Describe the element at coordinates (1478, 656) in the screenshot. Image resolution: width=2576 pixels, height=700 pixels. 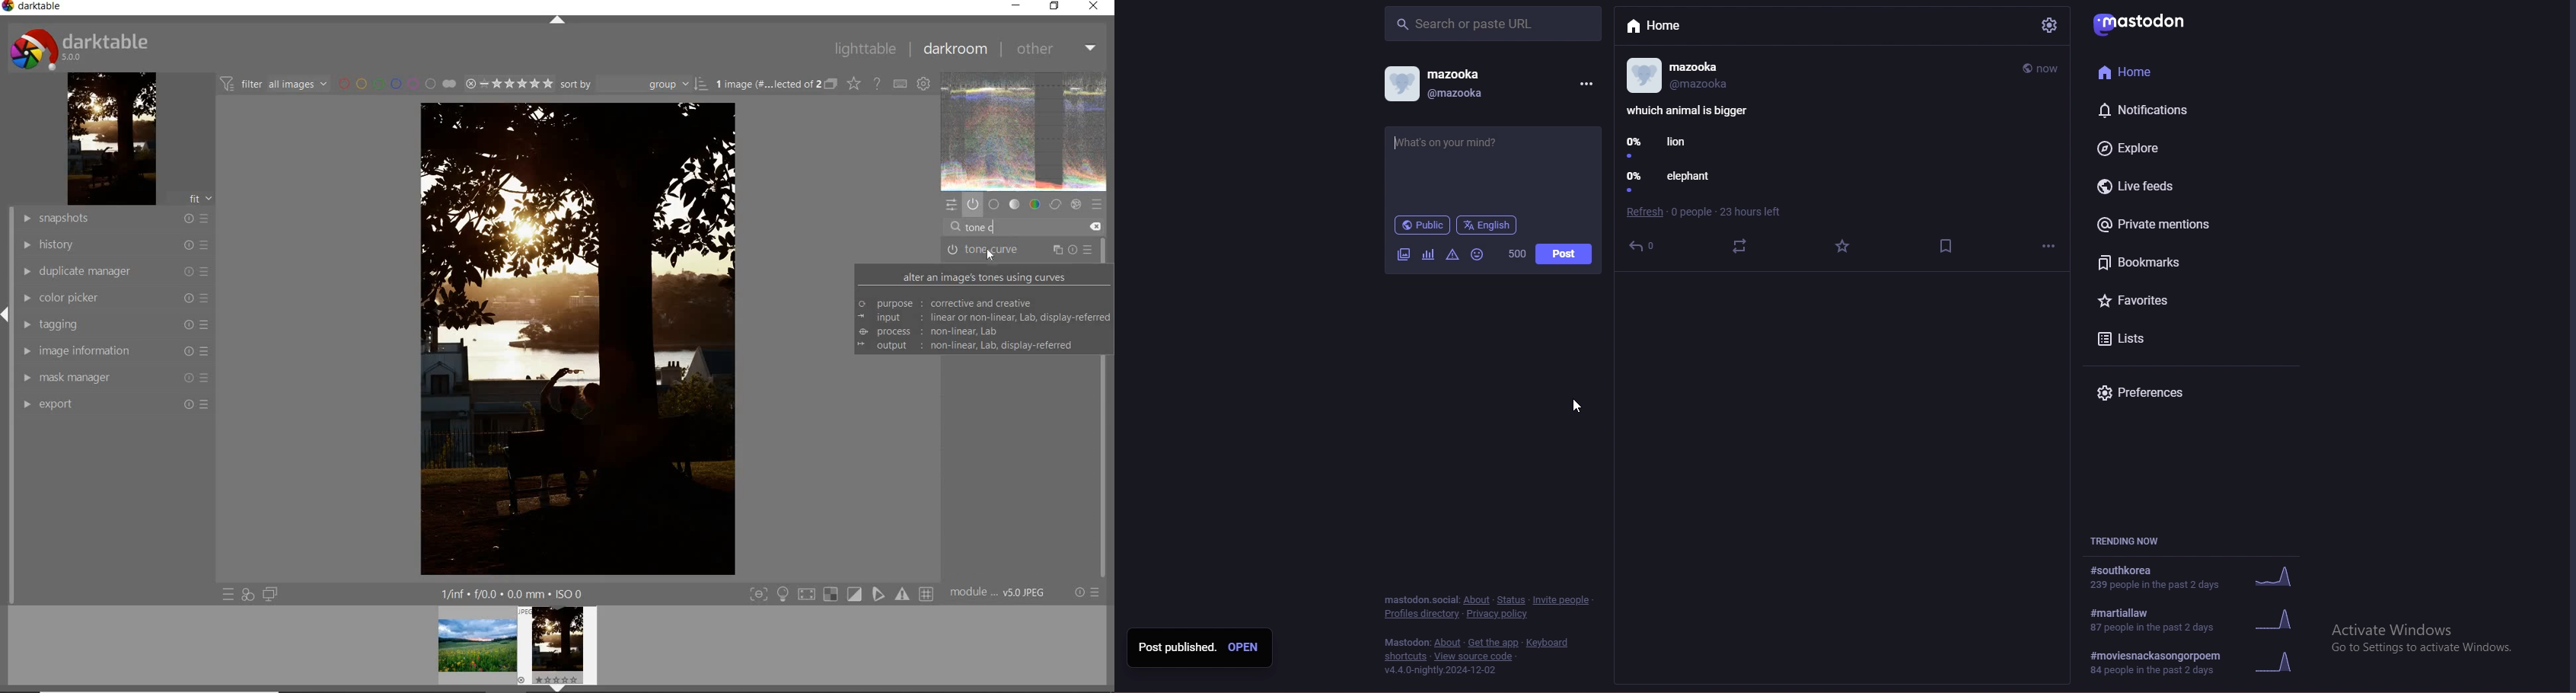
I see `View source code` at that location.